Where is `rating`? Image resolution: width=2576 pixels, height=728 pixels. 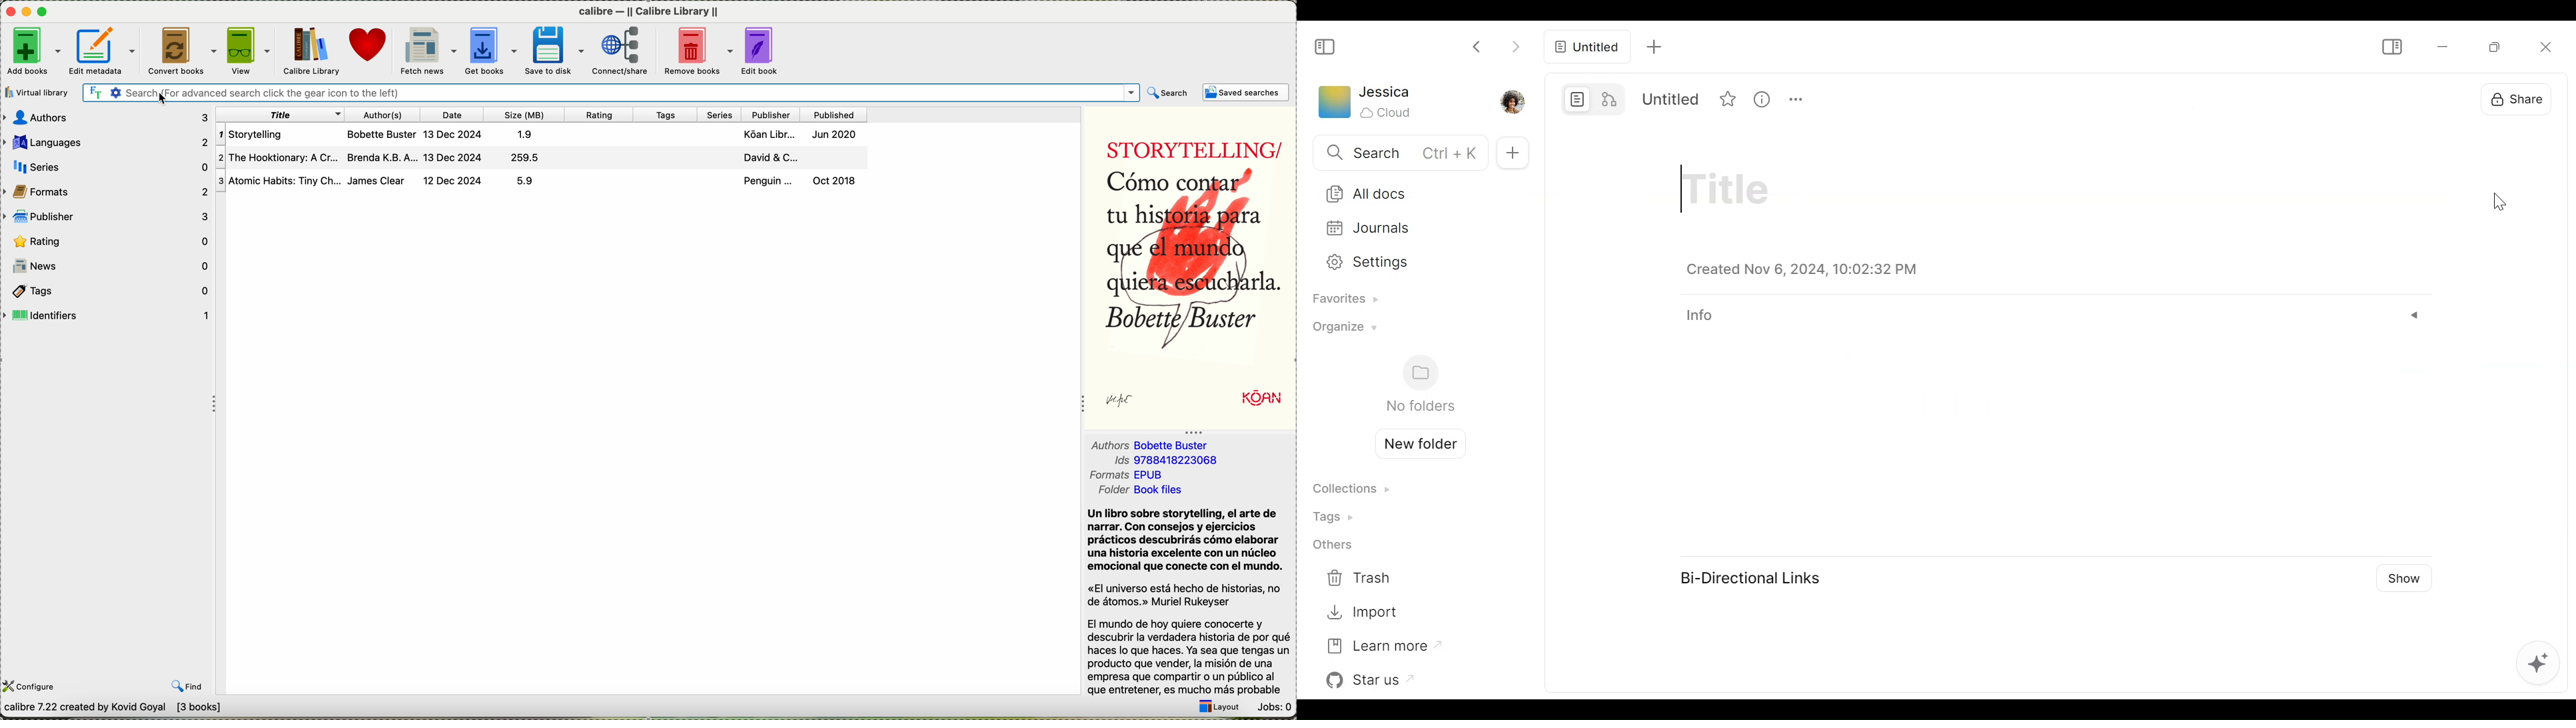 rating is located at coordinates (604, 114).